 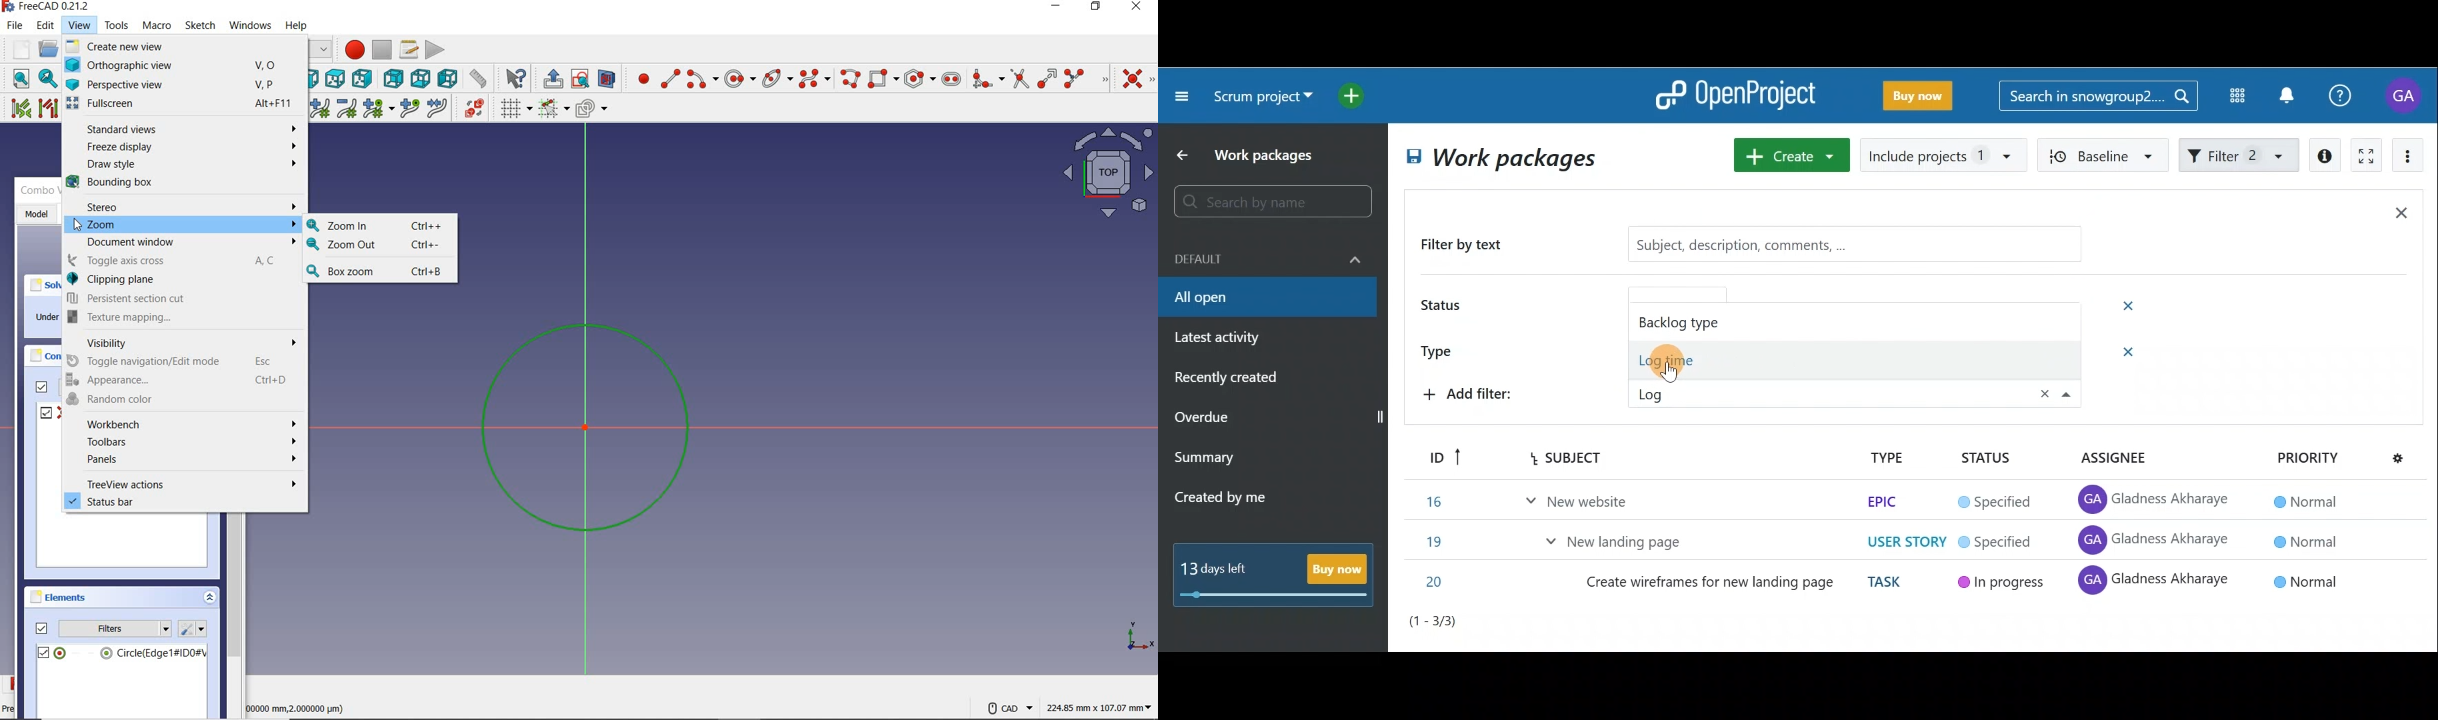 I want to click on top, so click(x=335, y=77).